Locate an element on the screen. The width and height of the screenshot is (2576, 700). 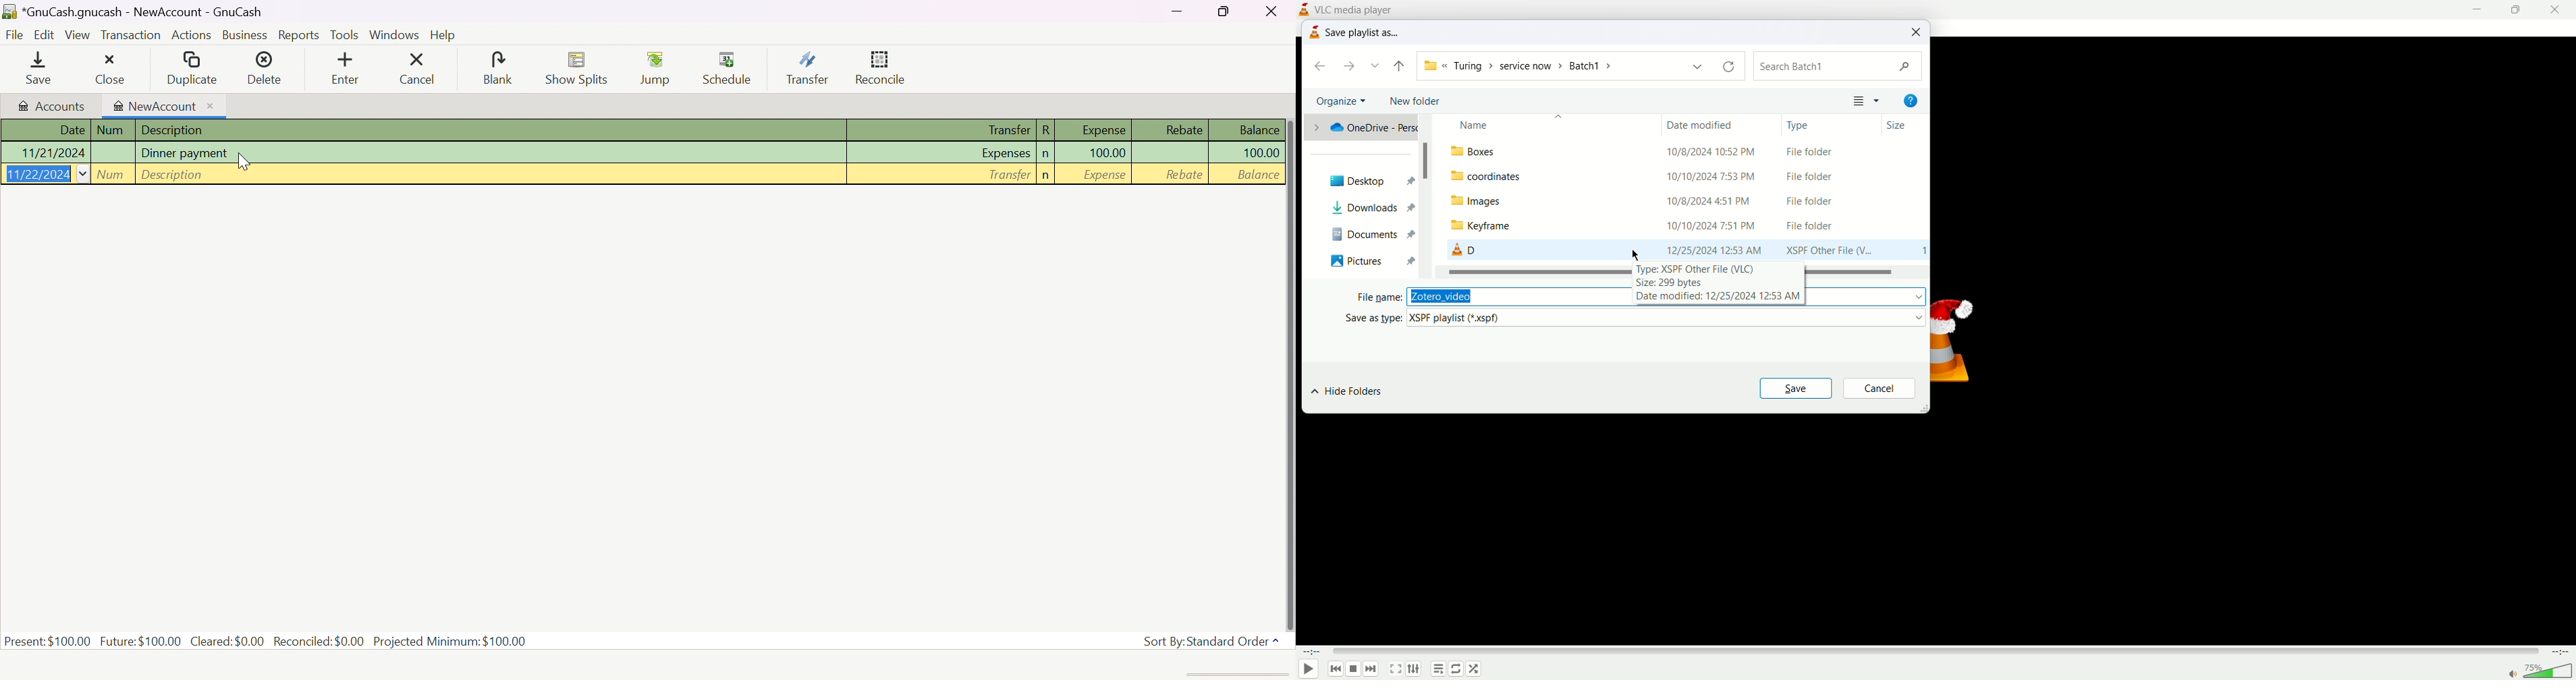
volume bar is located at coordinates (2551, 670).